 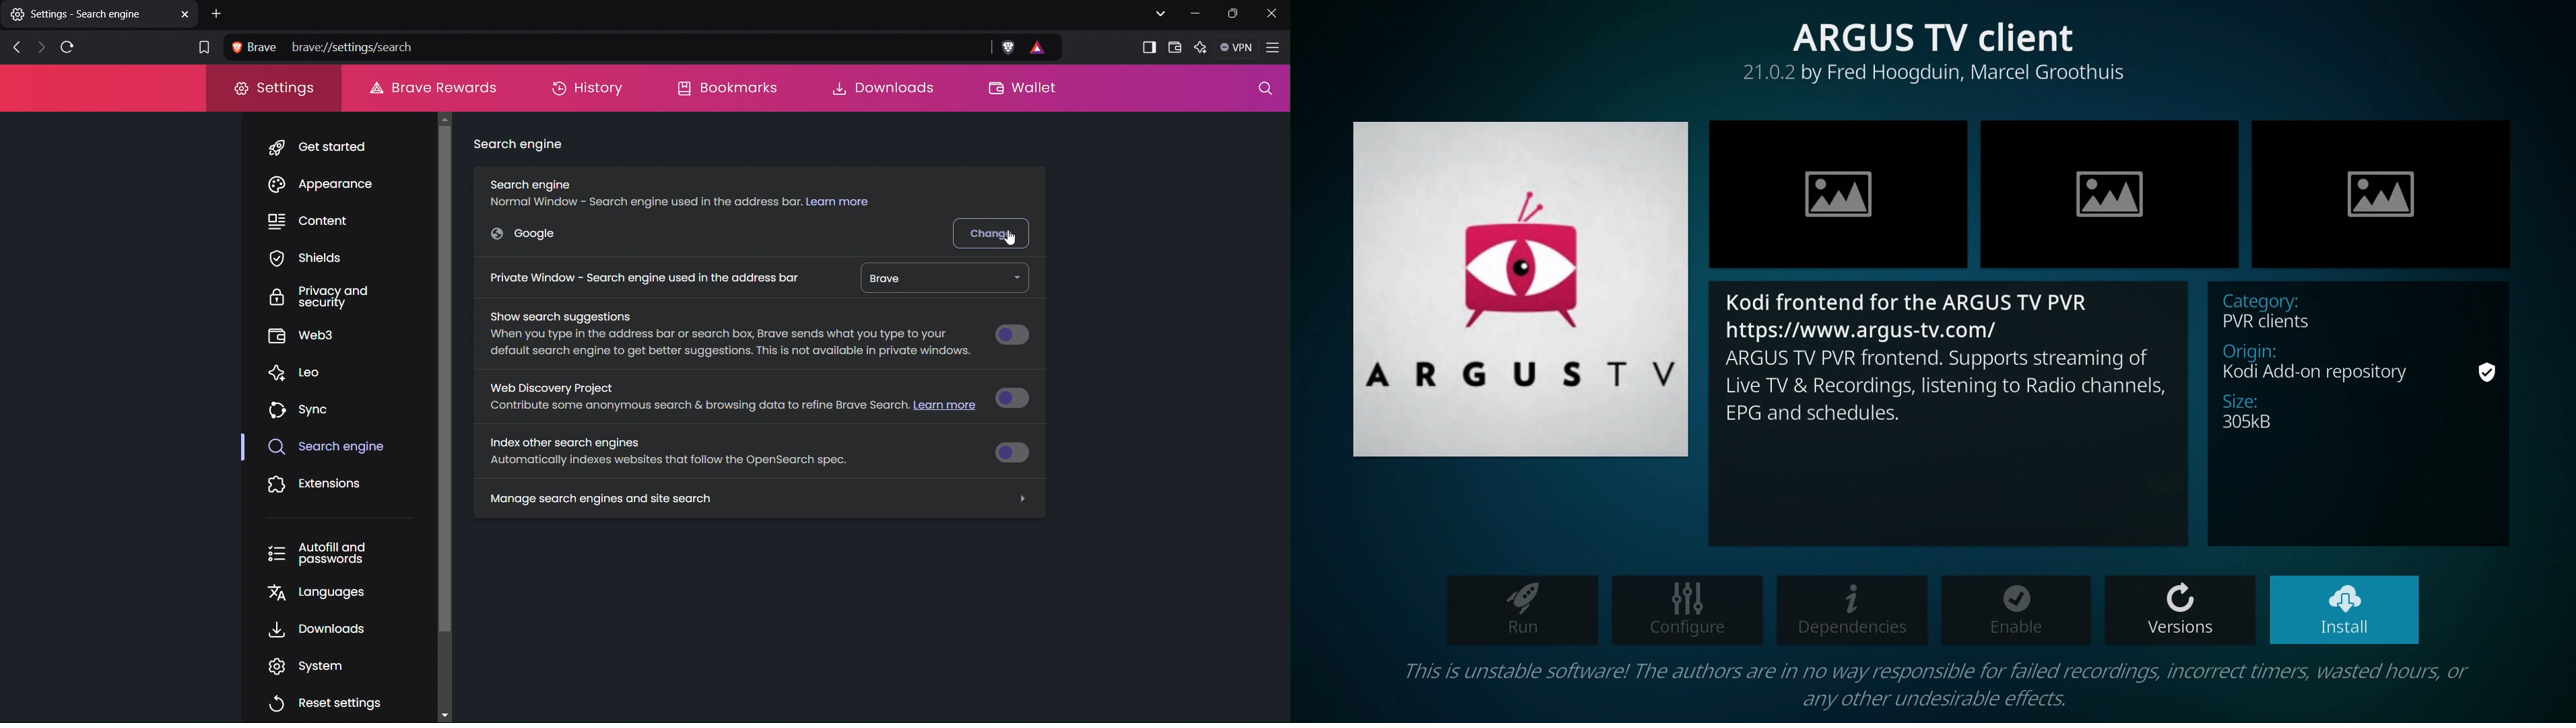 I want to click on enable, so click(x=2014, y=610).